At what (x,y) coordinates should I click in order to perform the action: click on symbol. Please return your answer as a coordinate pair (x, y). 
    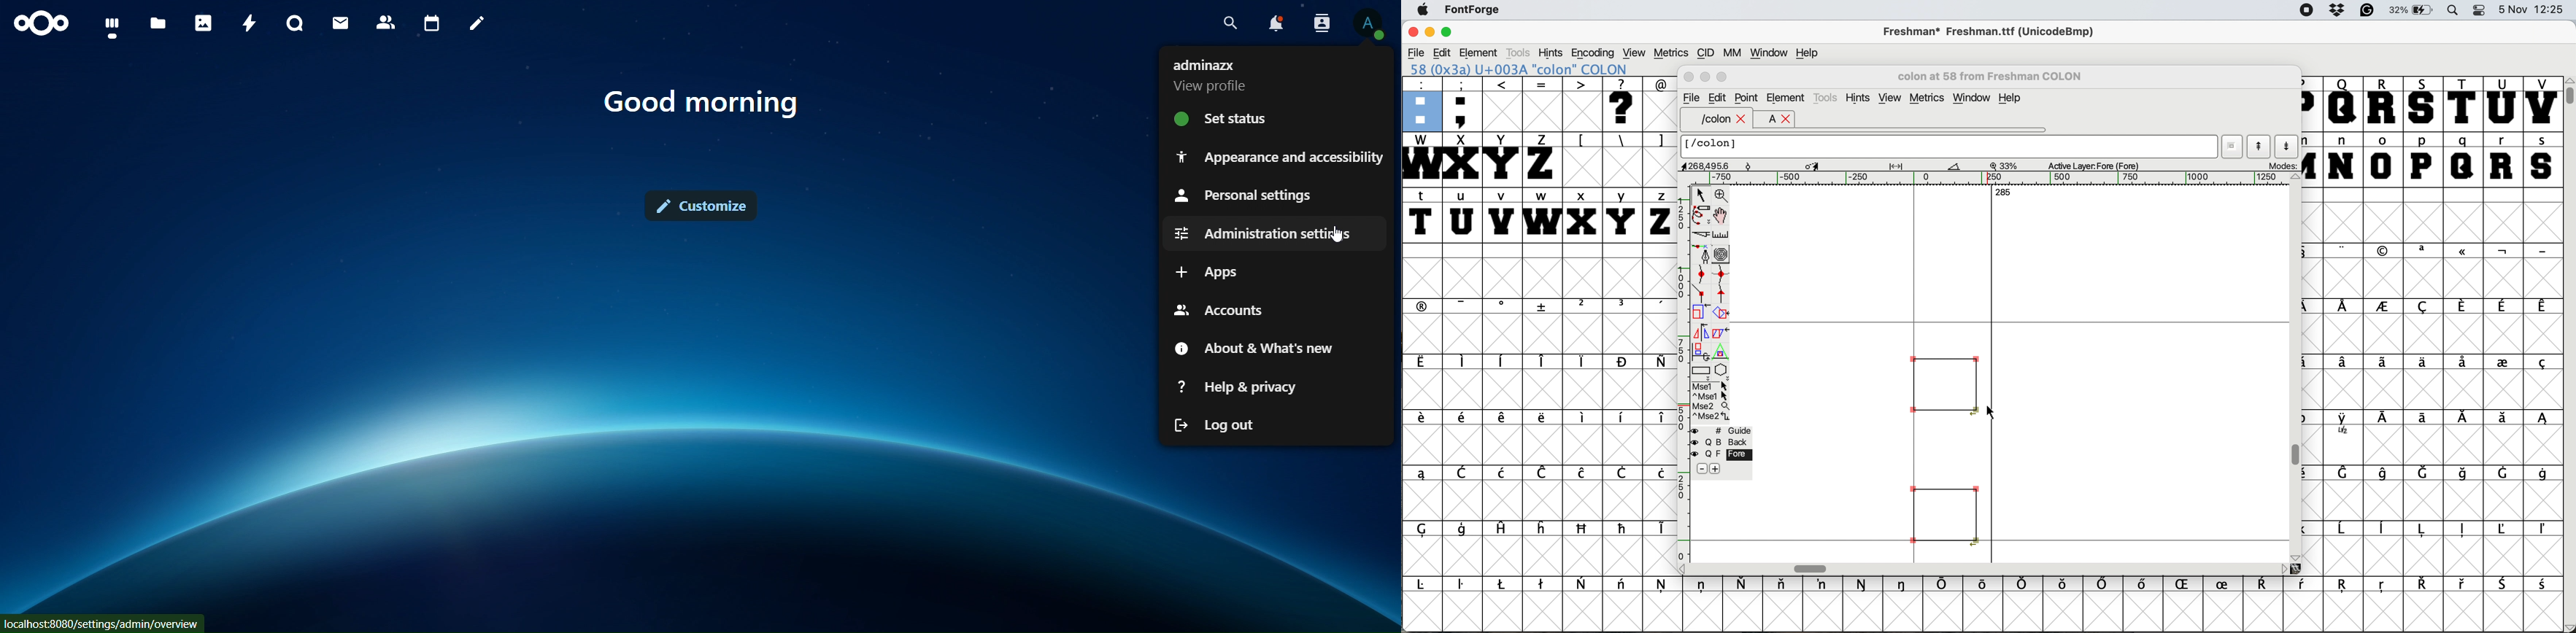
    Looking at the image, I should click on (2427, 419).